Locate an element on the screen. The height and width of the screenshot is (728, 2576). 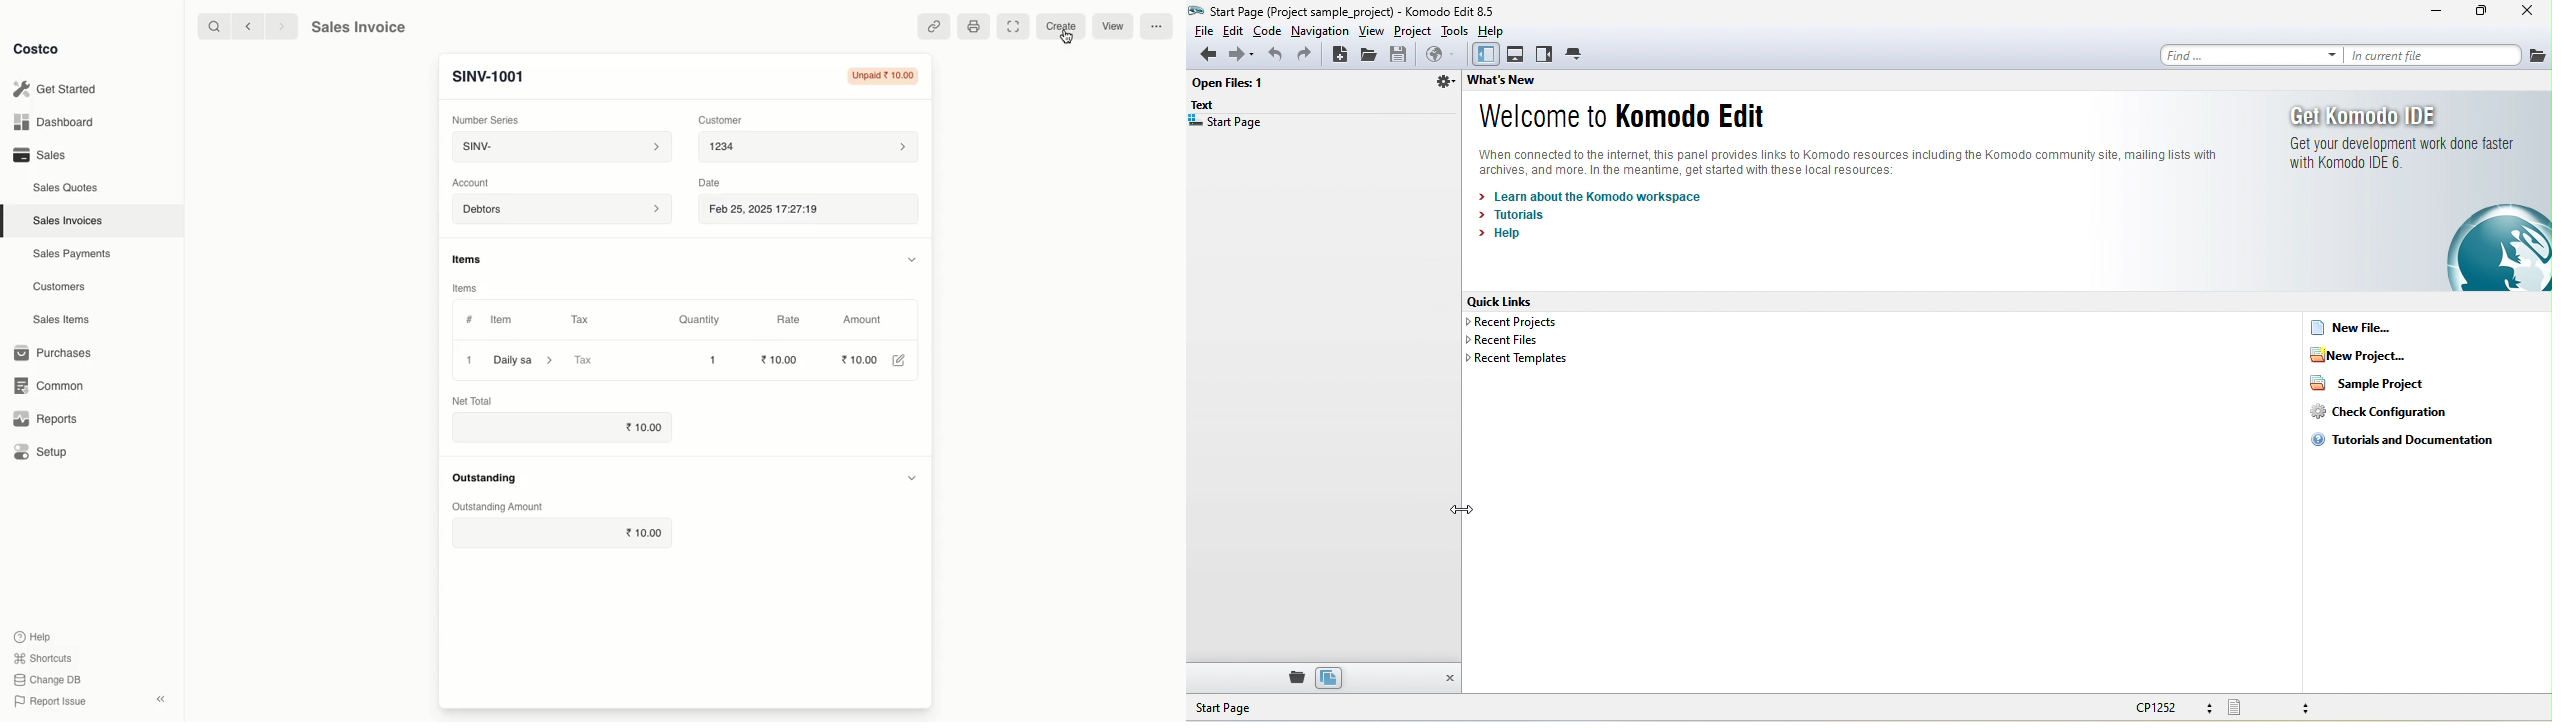
10.00 is located at coordinates (858, 359).